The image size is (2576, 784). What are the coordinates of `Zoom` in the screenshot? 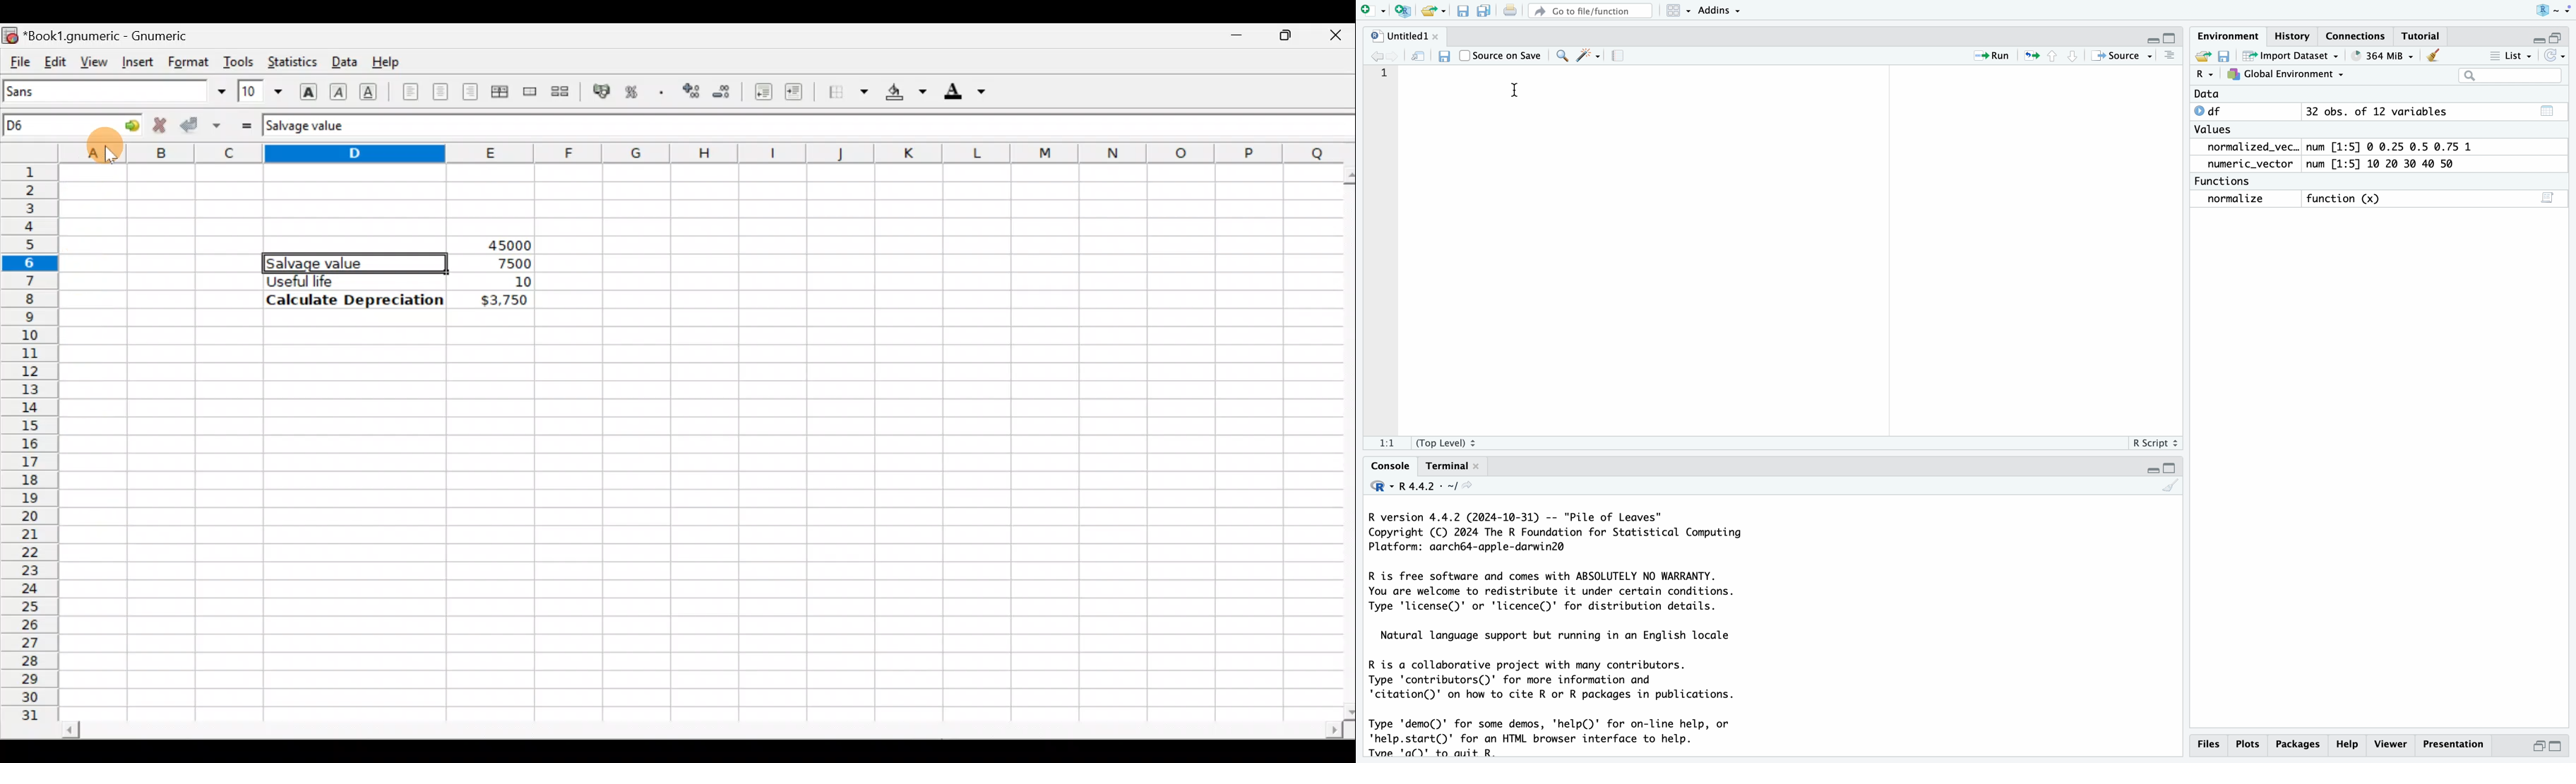 It's located at (1560, 54).